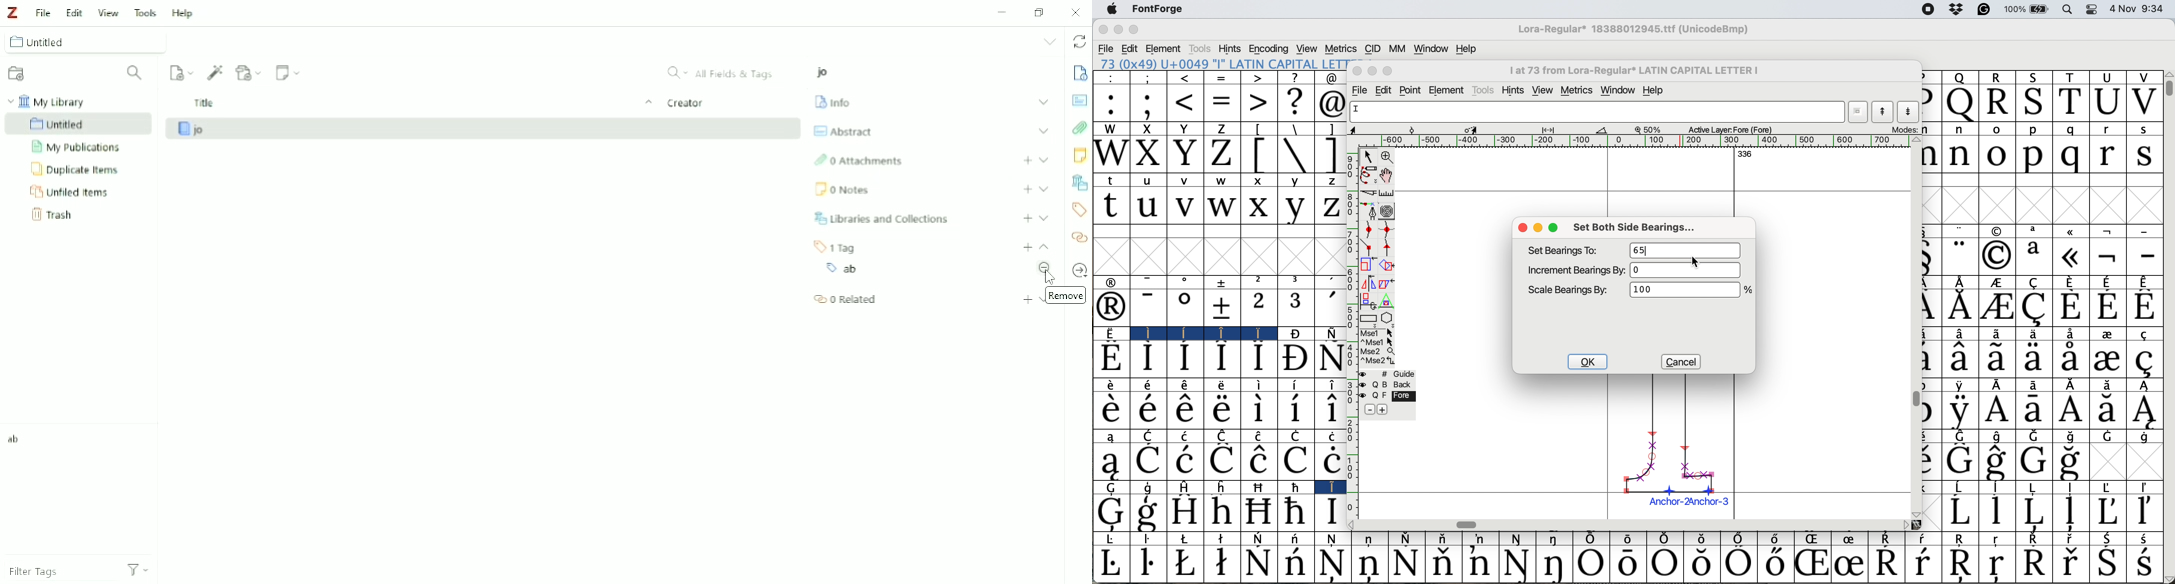  Describe the element at coordinates (2071, 76) in the screenshot. I see `T` at that location.